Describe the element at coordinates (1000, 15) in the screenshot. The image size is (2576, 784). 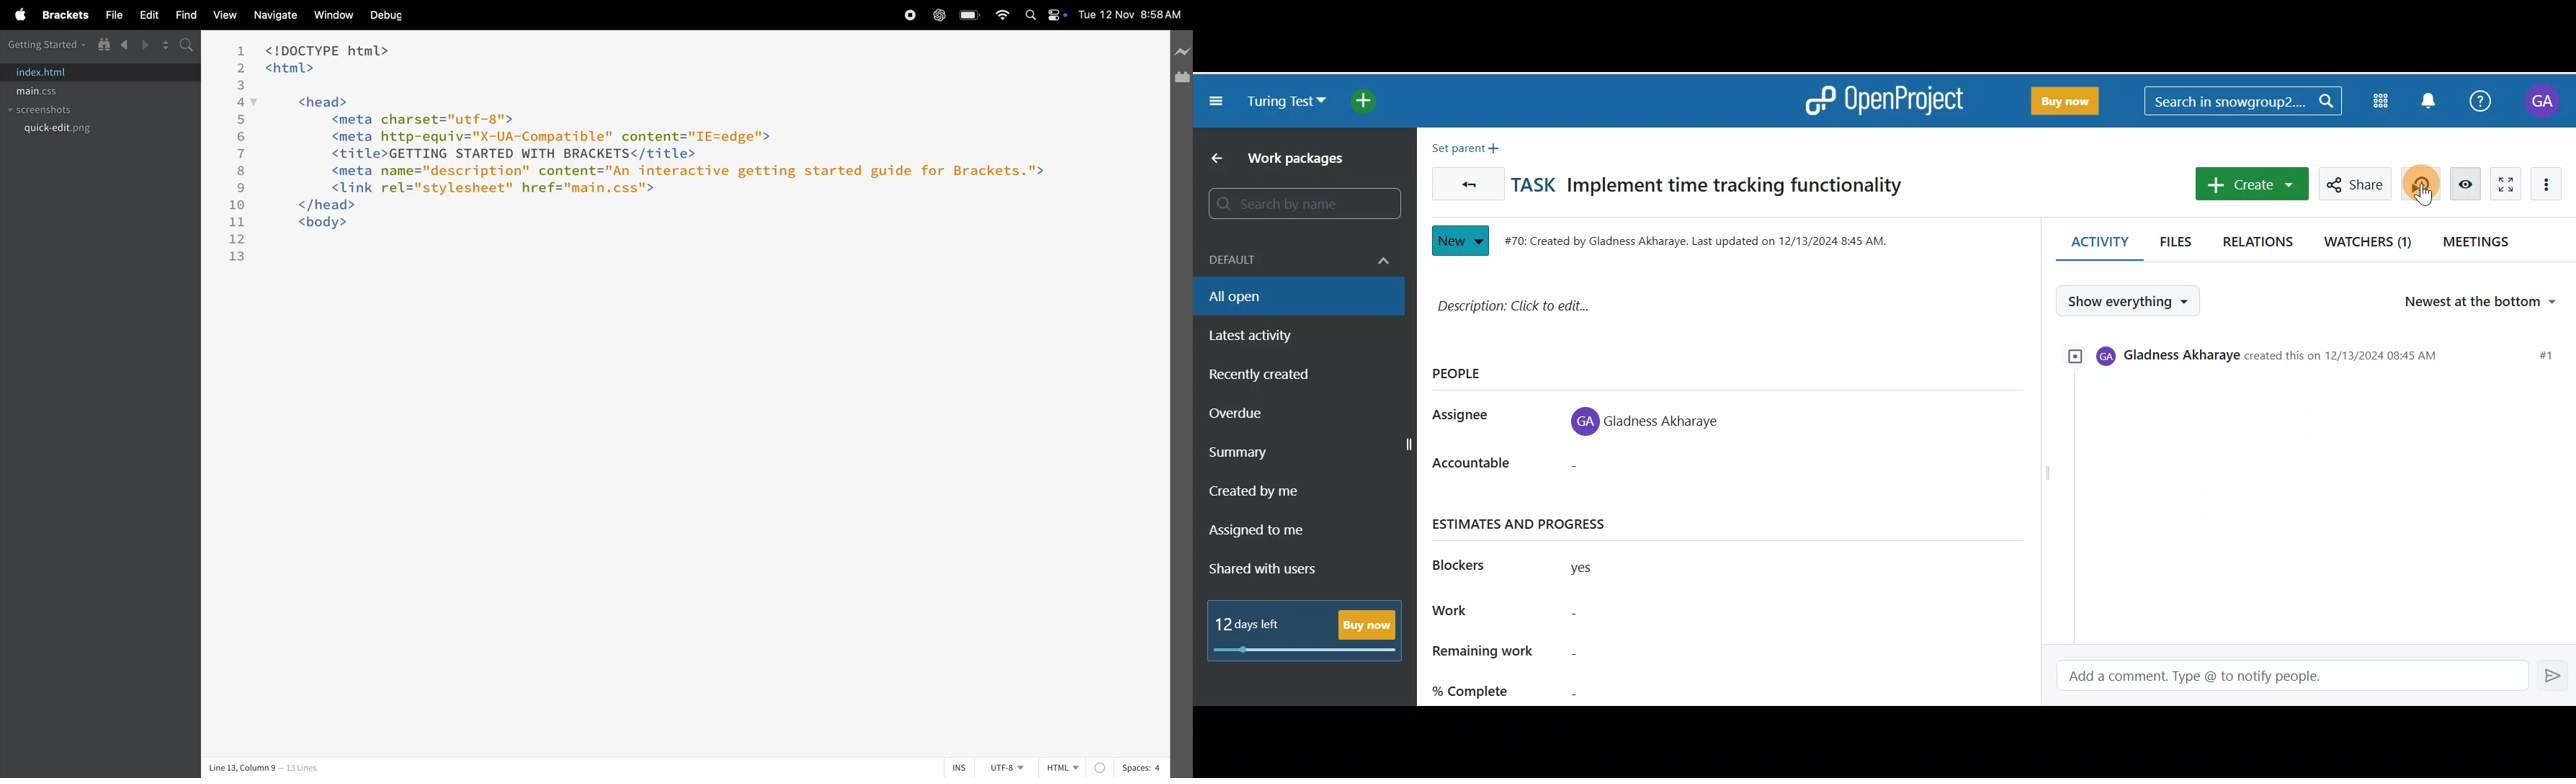
I see `wifi` at that location.